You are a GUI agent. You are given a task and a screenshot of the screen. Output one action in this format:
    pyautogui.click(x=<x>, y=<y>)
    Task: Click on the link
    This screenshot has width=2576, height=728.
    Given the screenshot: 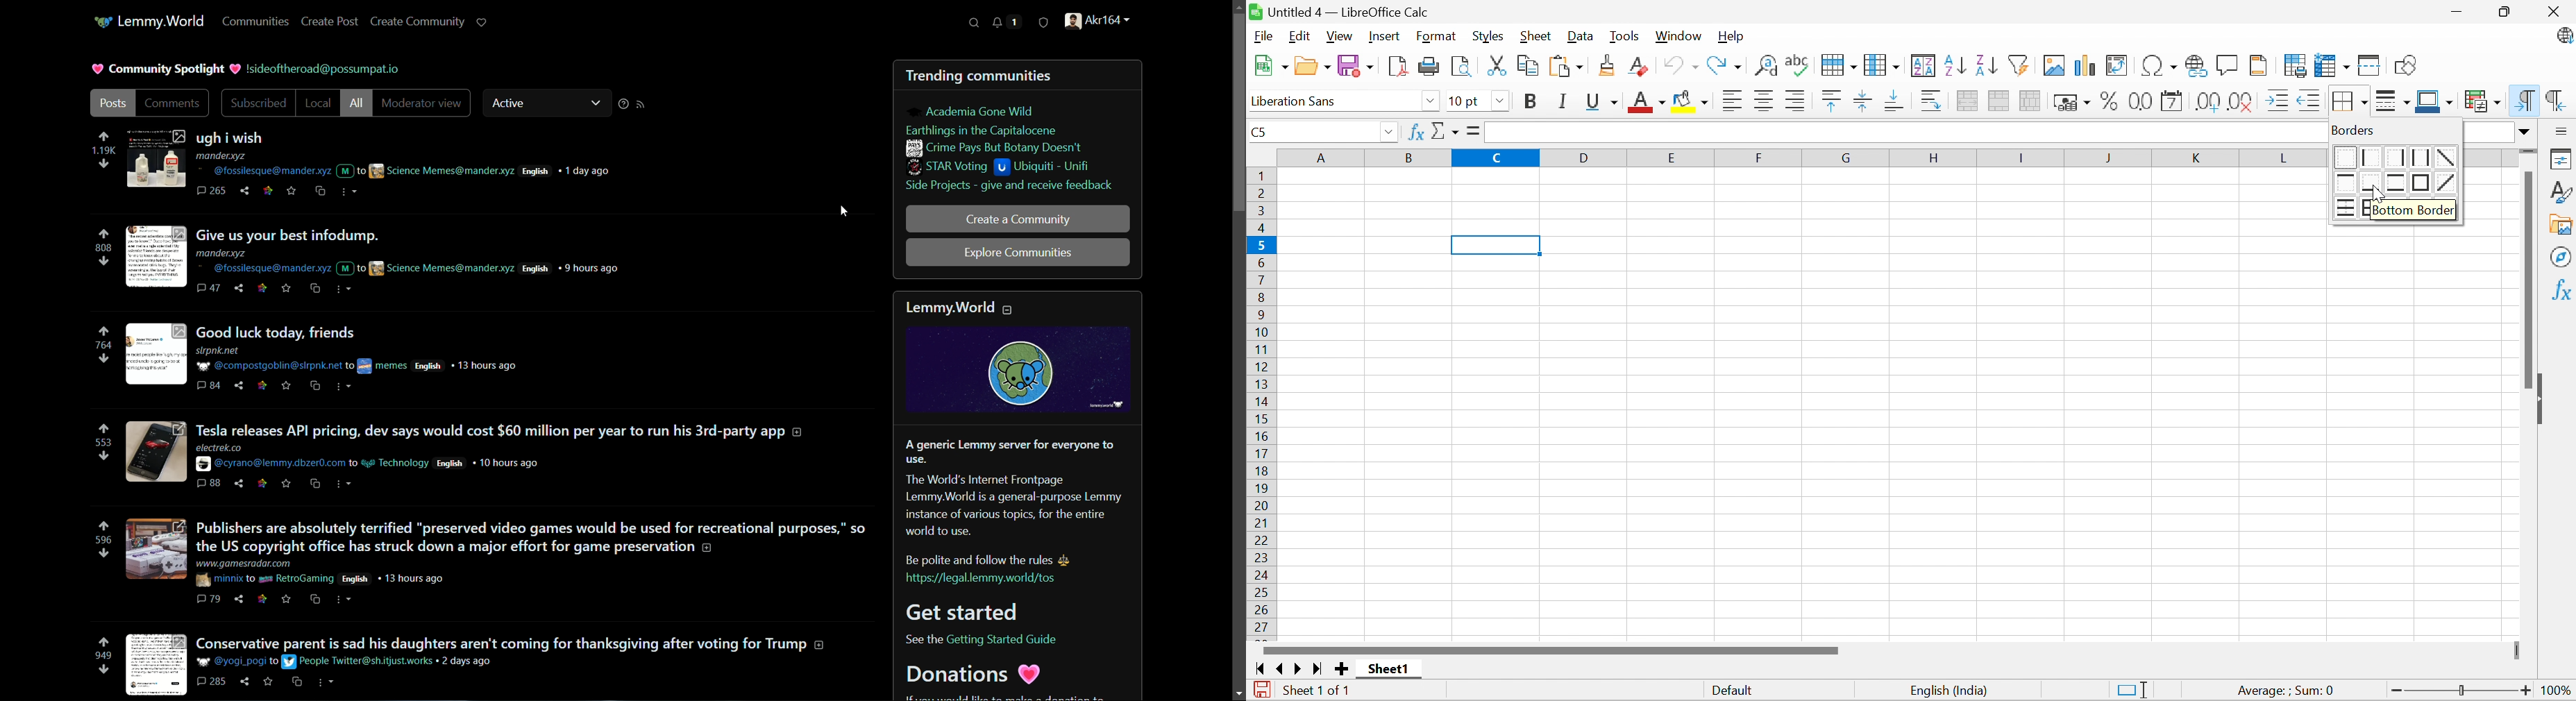 What is the action you would take?
    pyautogui.click(x=263, y=288)
    